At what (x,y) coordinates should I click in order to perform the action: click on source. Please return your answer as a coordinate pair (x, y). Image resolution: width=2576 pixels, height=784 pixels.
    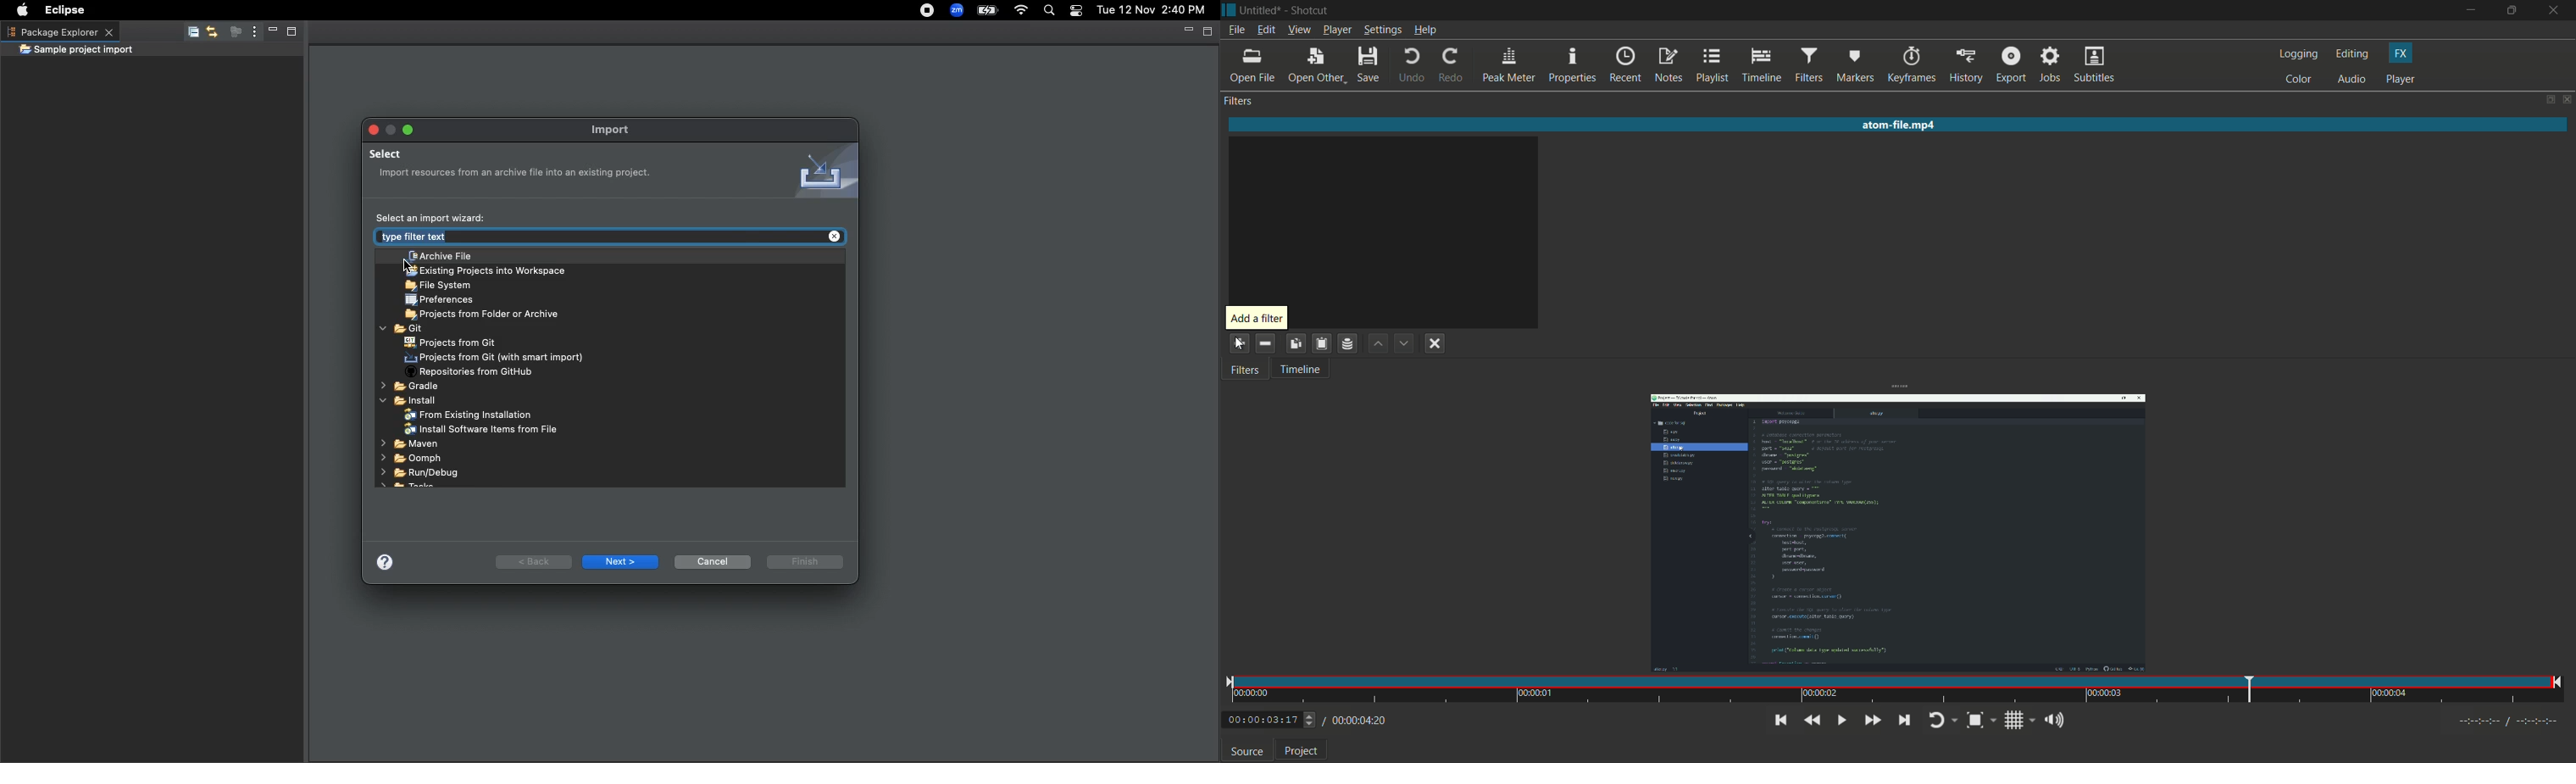
    Looking at the image, I should click on (1247, 752).